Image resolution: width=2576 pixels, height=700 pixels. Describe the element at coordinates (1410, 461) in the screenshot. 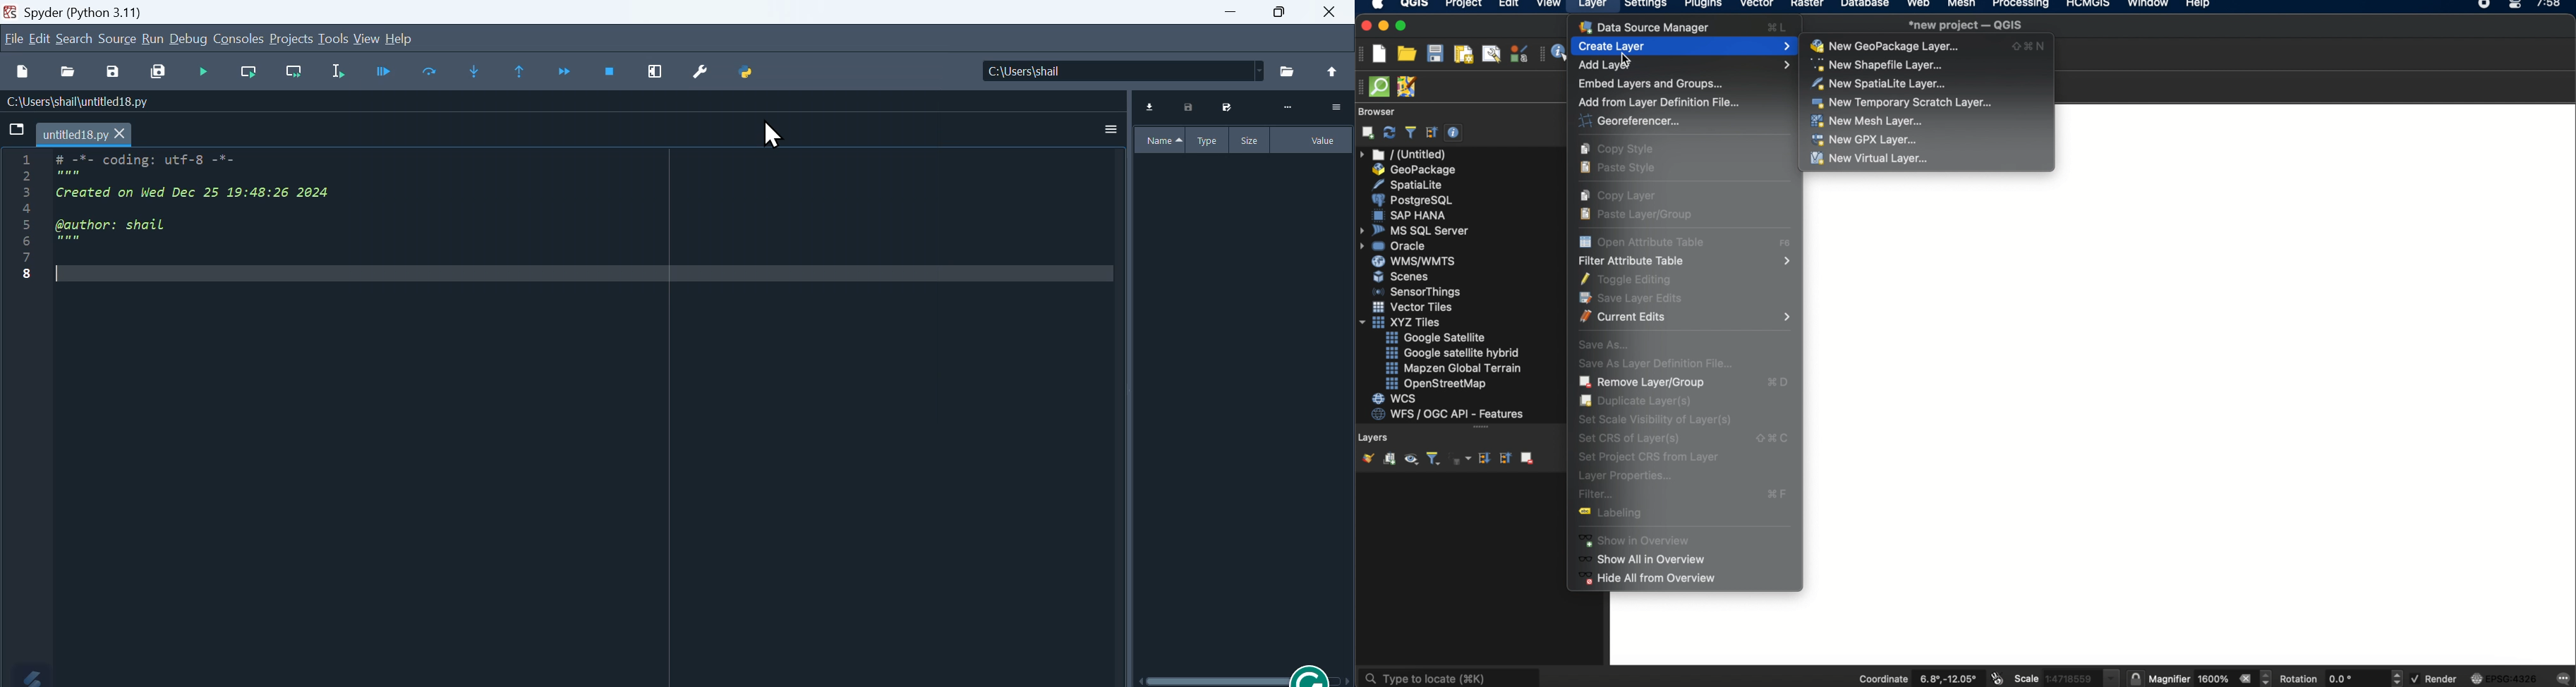

I see `manage map themes` at that location.